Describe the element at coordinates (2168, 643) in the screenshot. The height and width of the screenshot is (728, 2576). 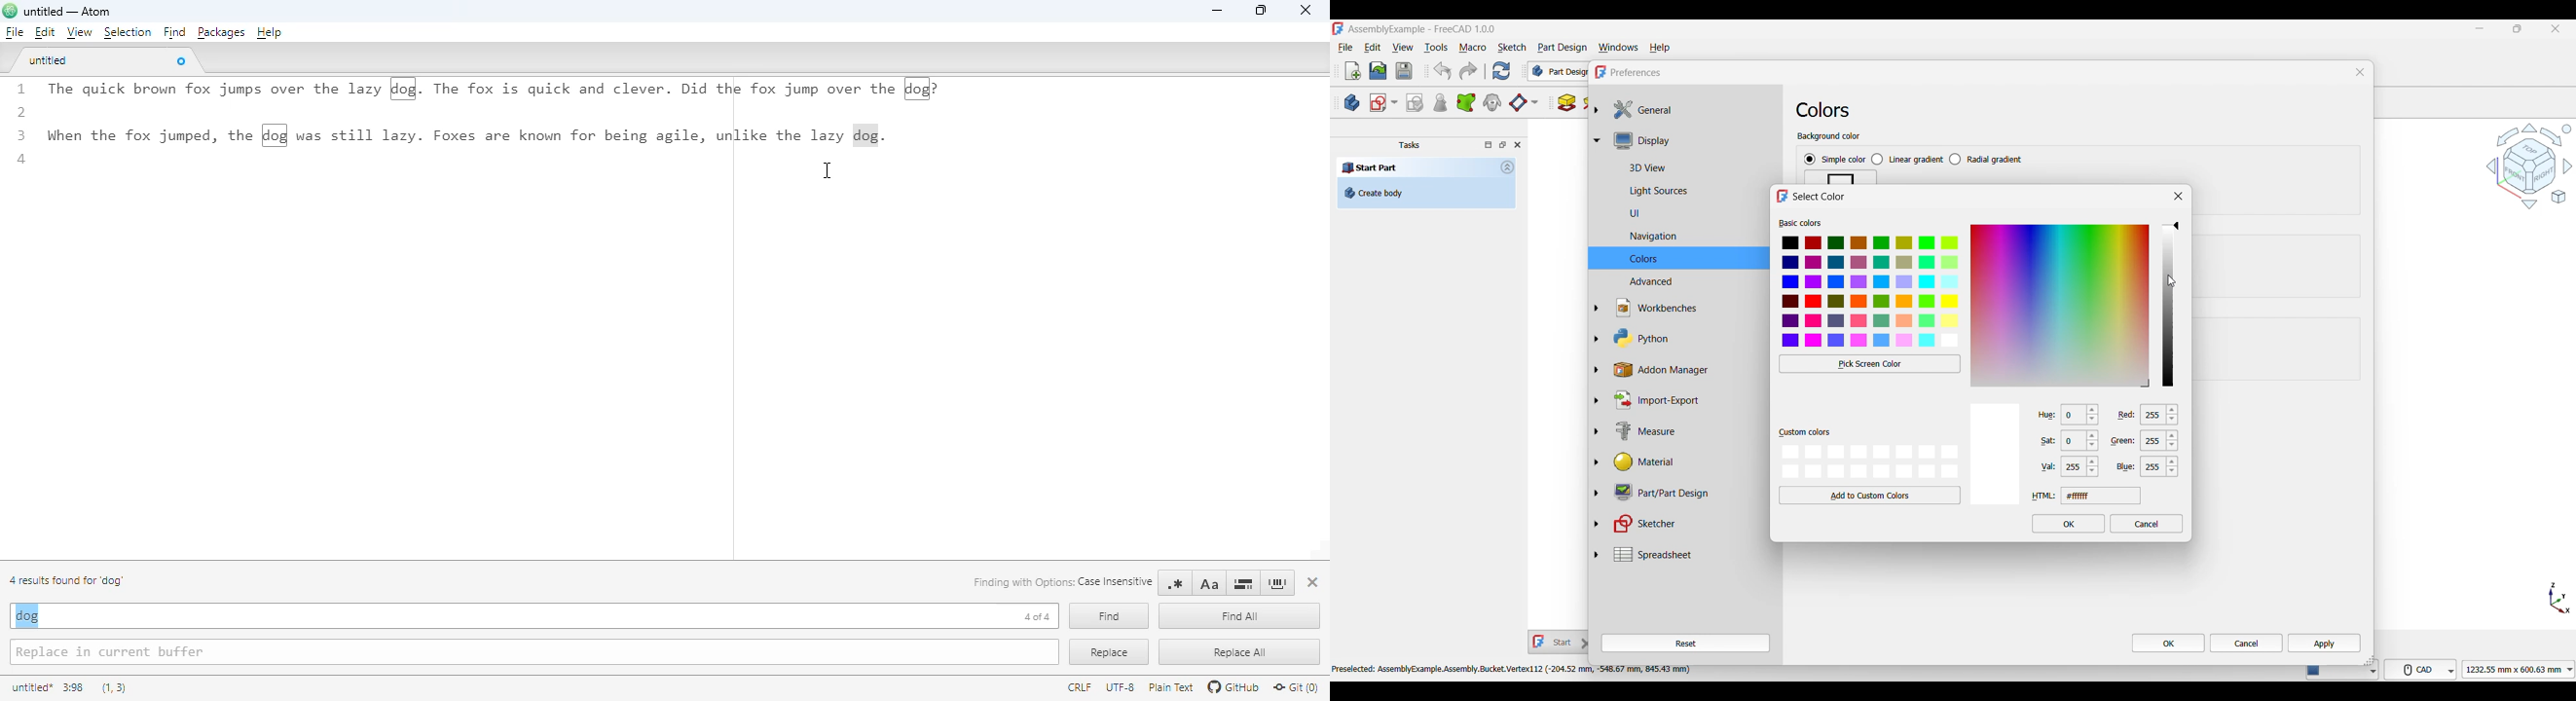
I see `OK` at that location.